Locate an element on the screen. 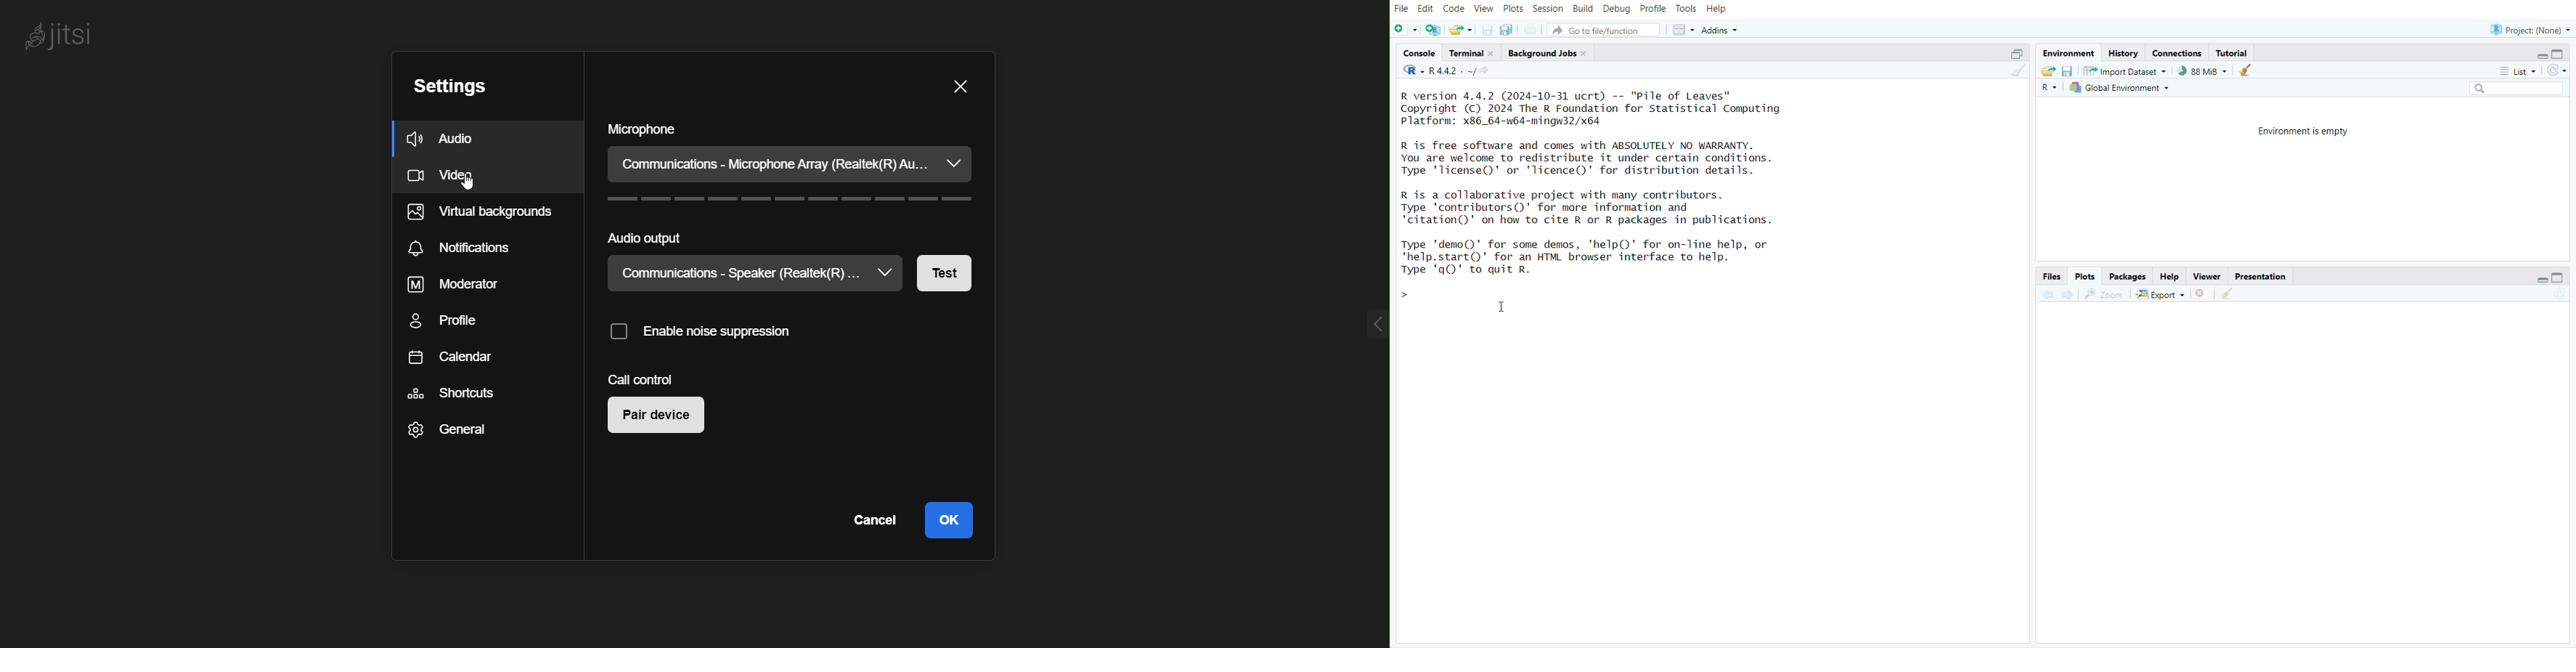 The width and height of the screenshot is (2576, 672). connections is located at coordinates (2179, 54).